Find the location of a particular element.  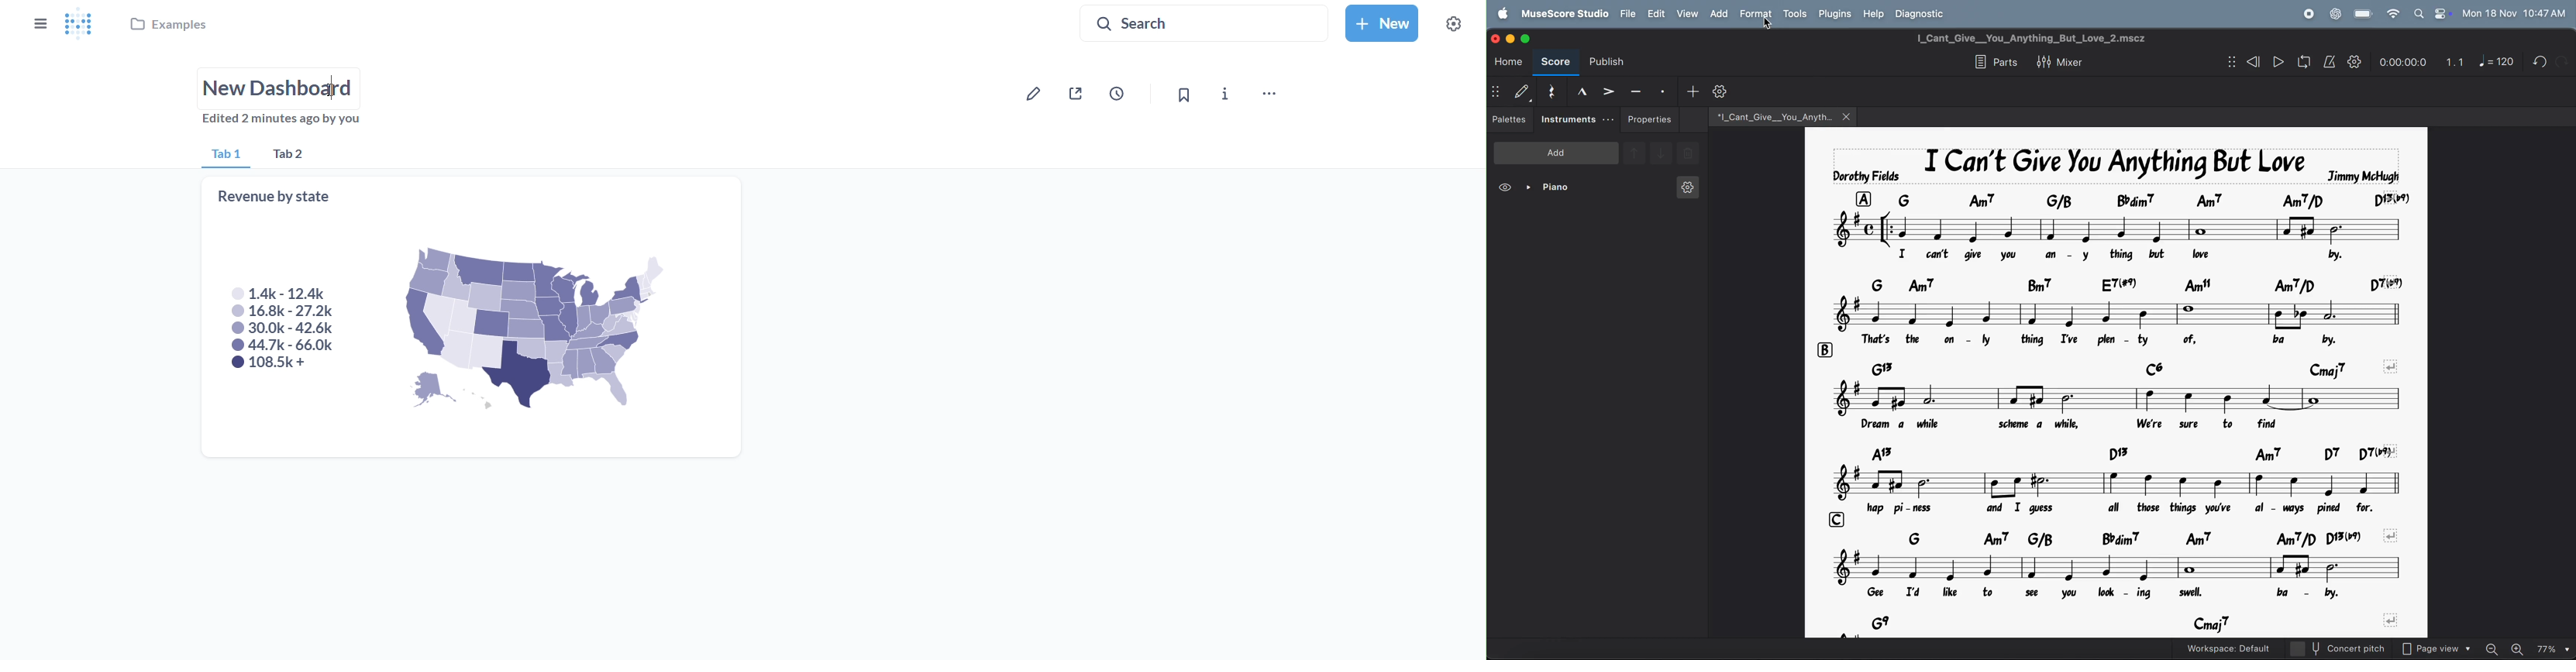

plugins is located at coordinates (1833, 14).